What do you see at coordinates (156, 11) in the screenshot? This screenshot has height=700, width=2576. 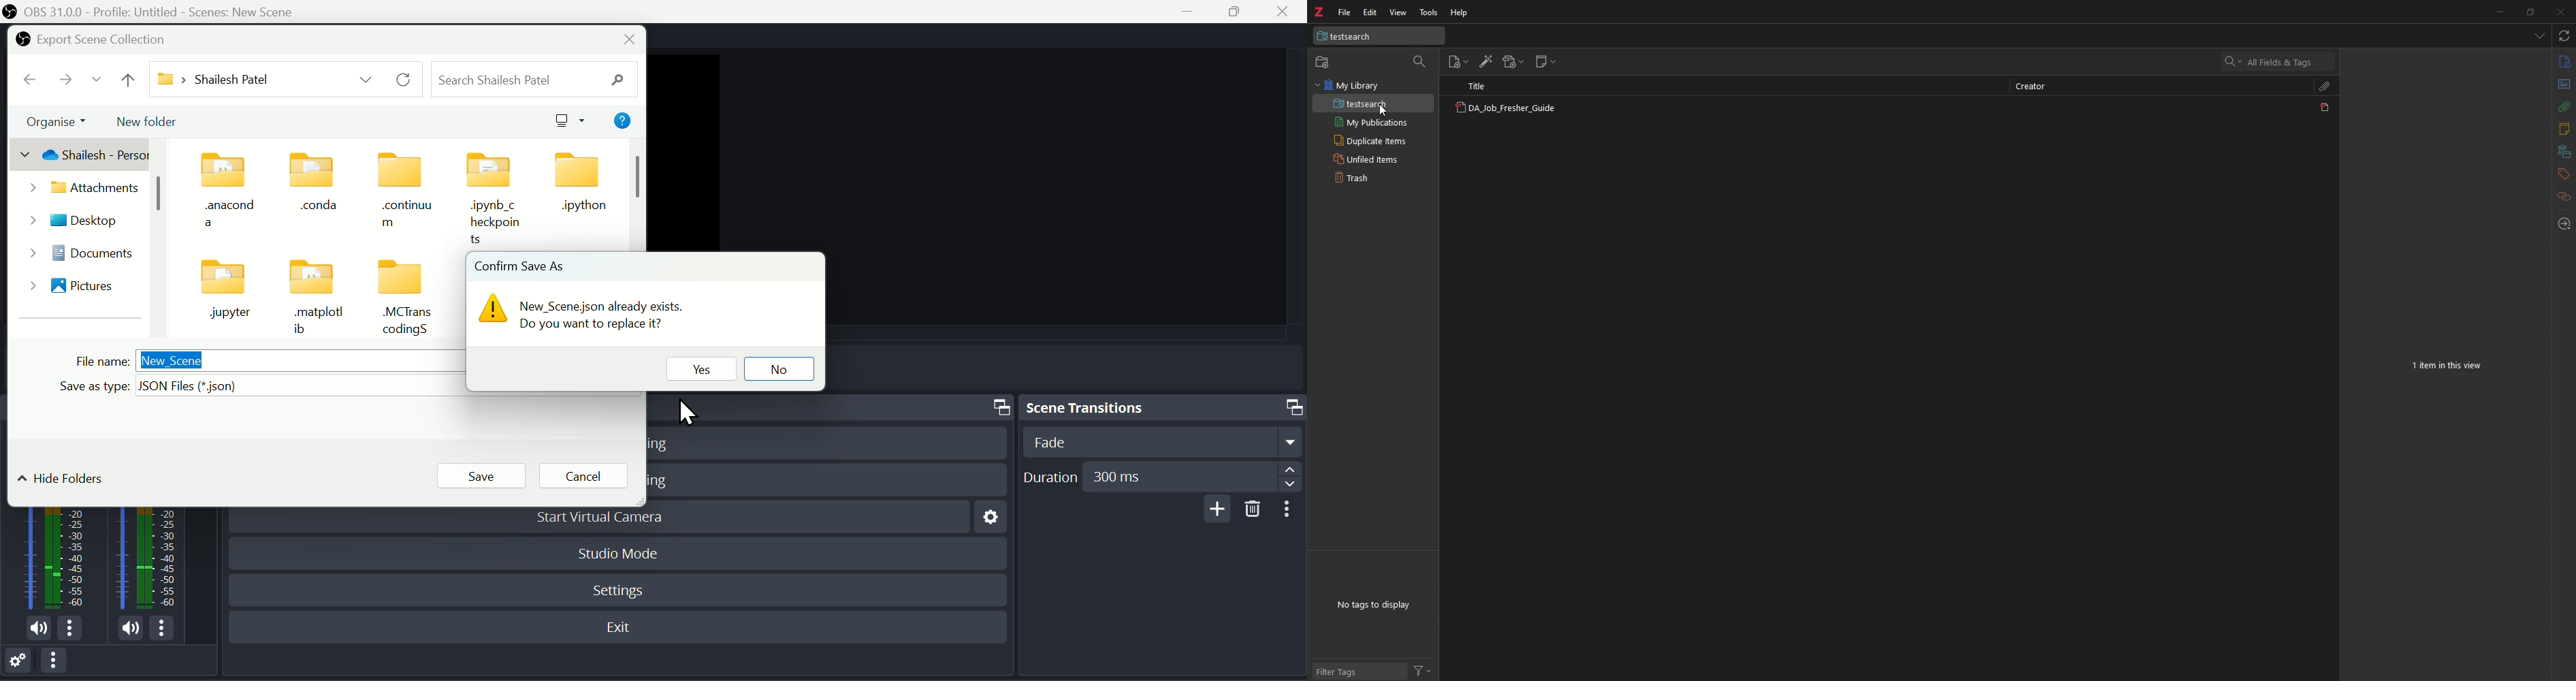 I see `OBS 30.0 .0 Profile: untitled, Scenes: New scenes` at bounding box center [156, 11].